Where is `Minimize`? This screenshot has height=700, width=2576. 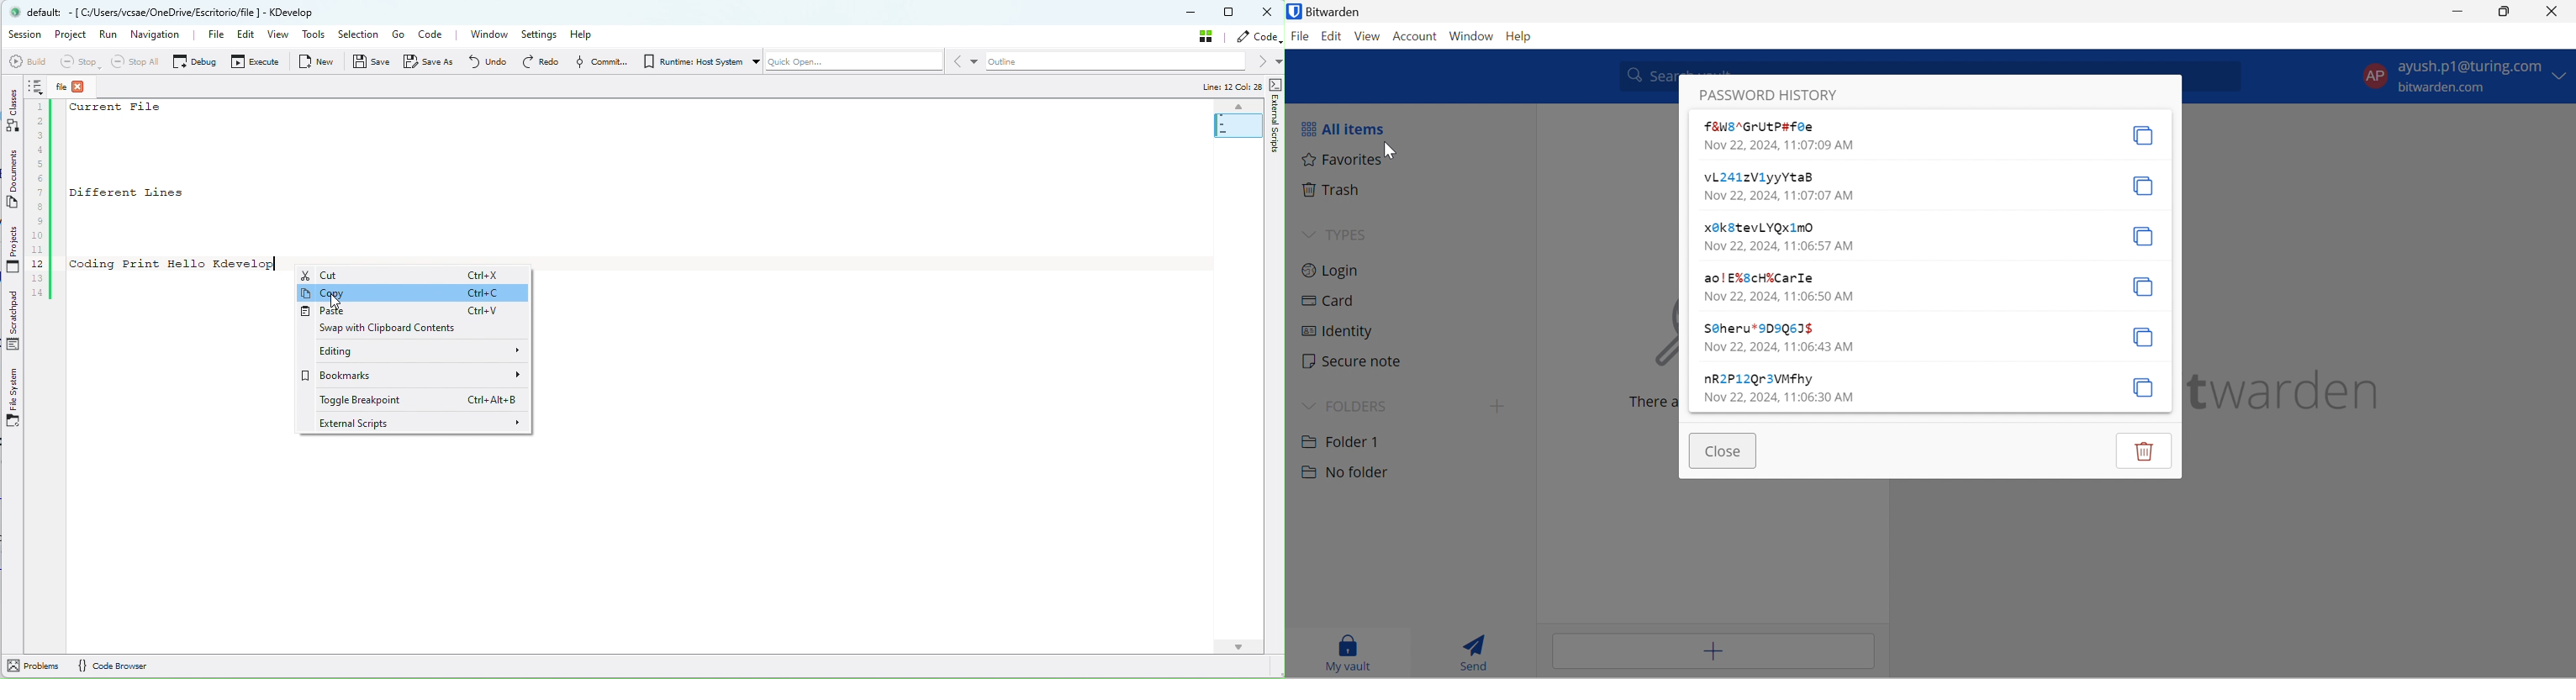 Minimize is located at coordinates (1192, 13).